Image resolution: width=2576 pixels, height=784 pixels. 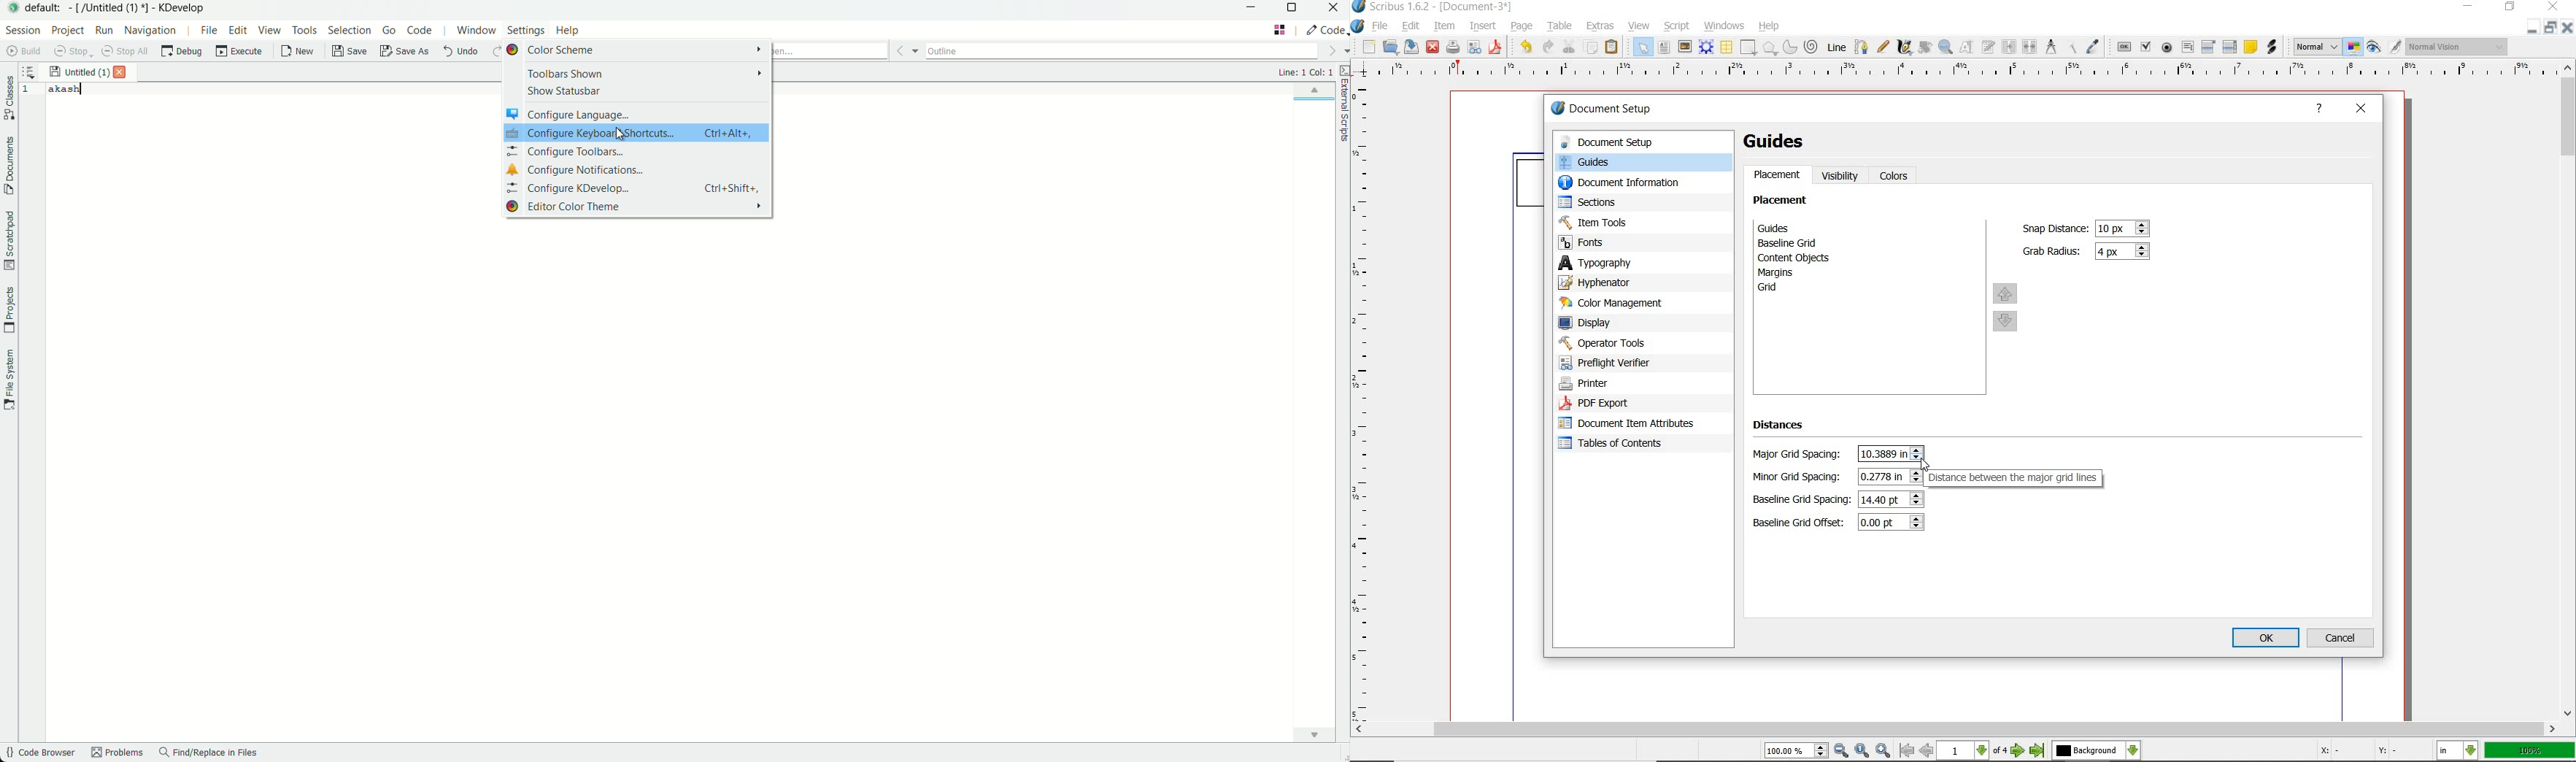 I want to click on go to last page, so click(x=2037, y=751).